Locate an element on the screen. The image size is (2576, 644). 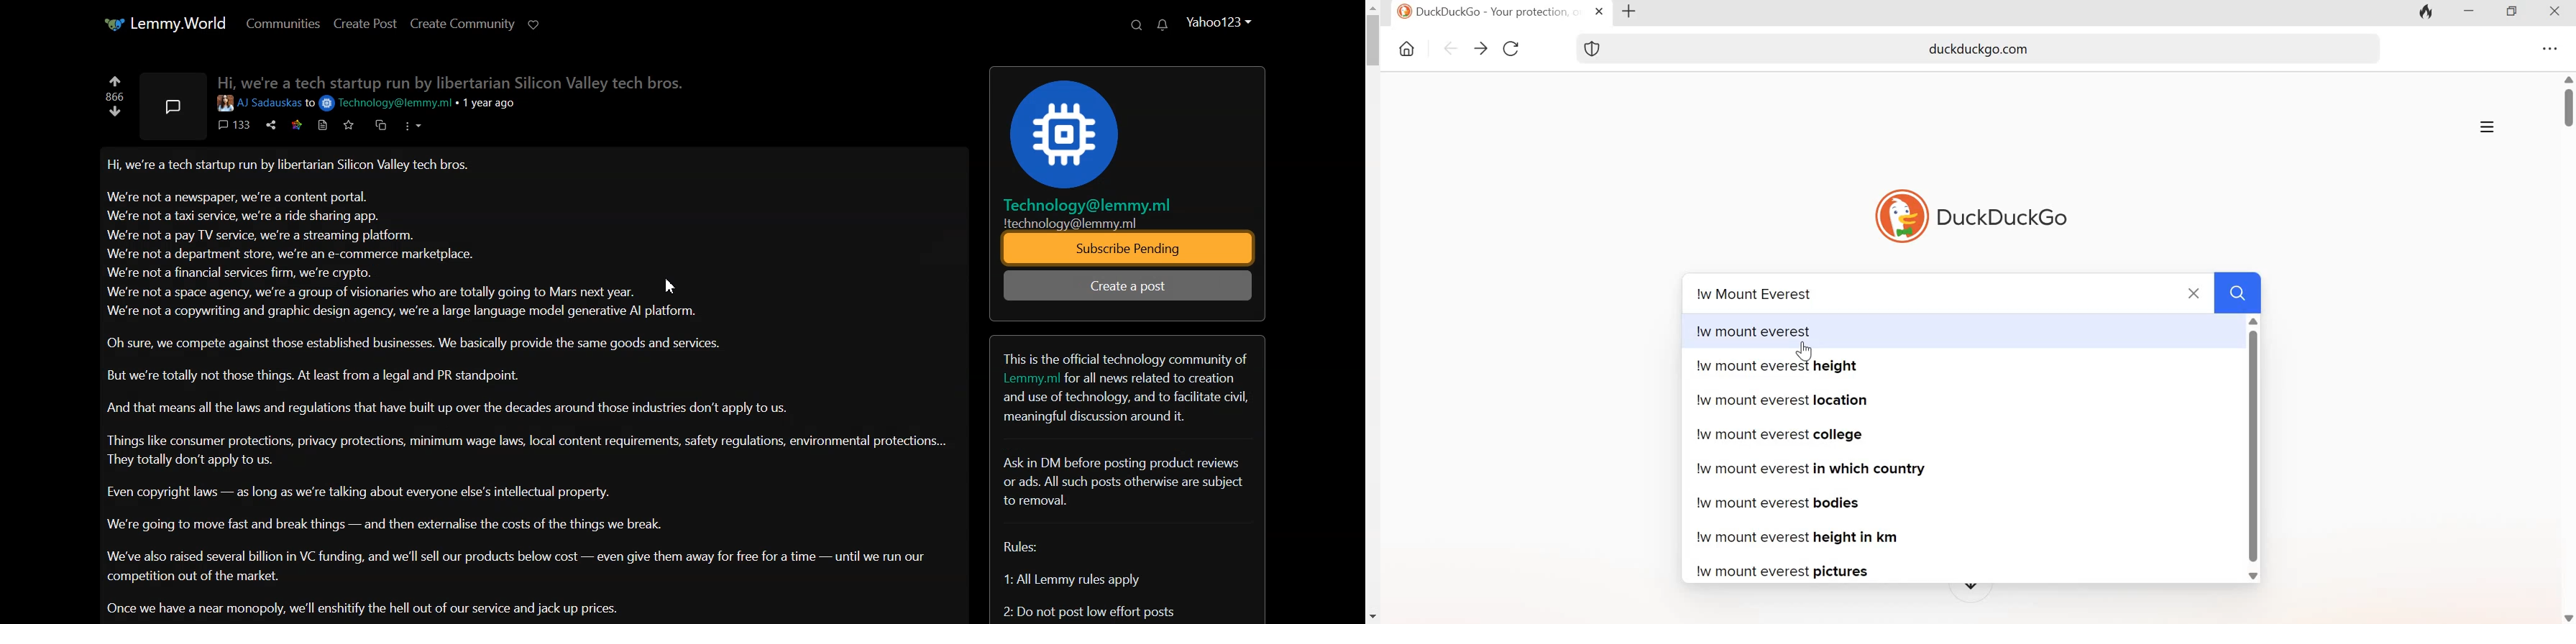
!w mount everest location is located at coordinates (1782, 405).